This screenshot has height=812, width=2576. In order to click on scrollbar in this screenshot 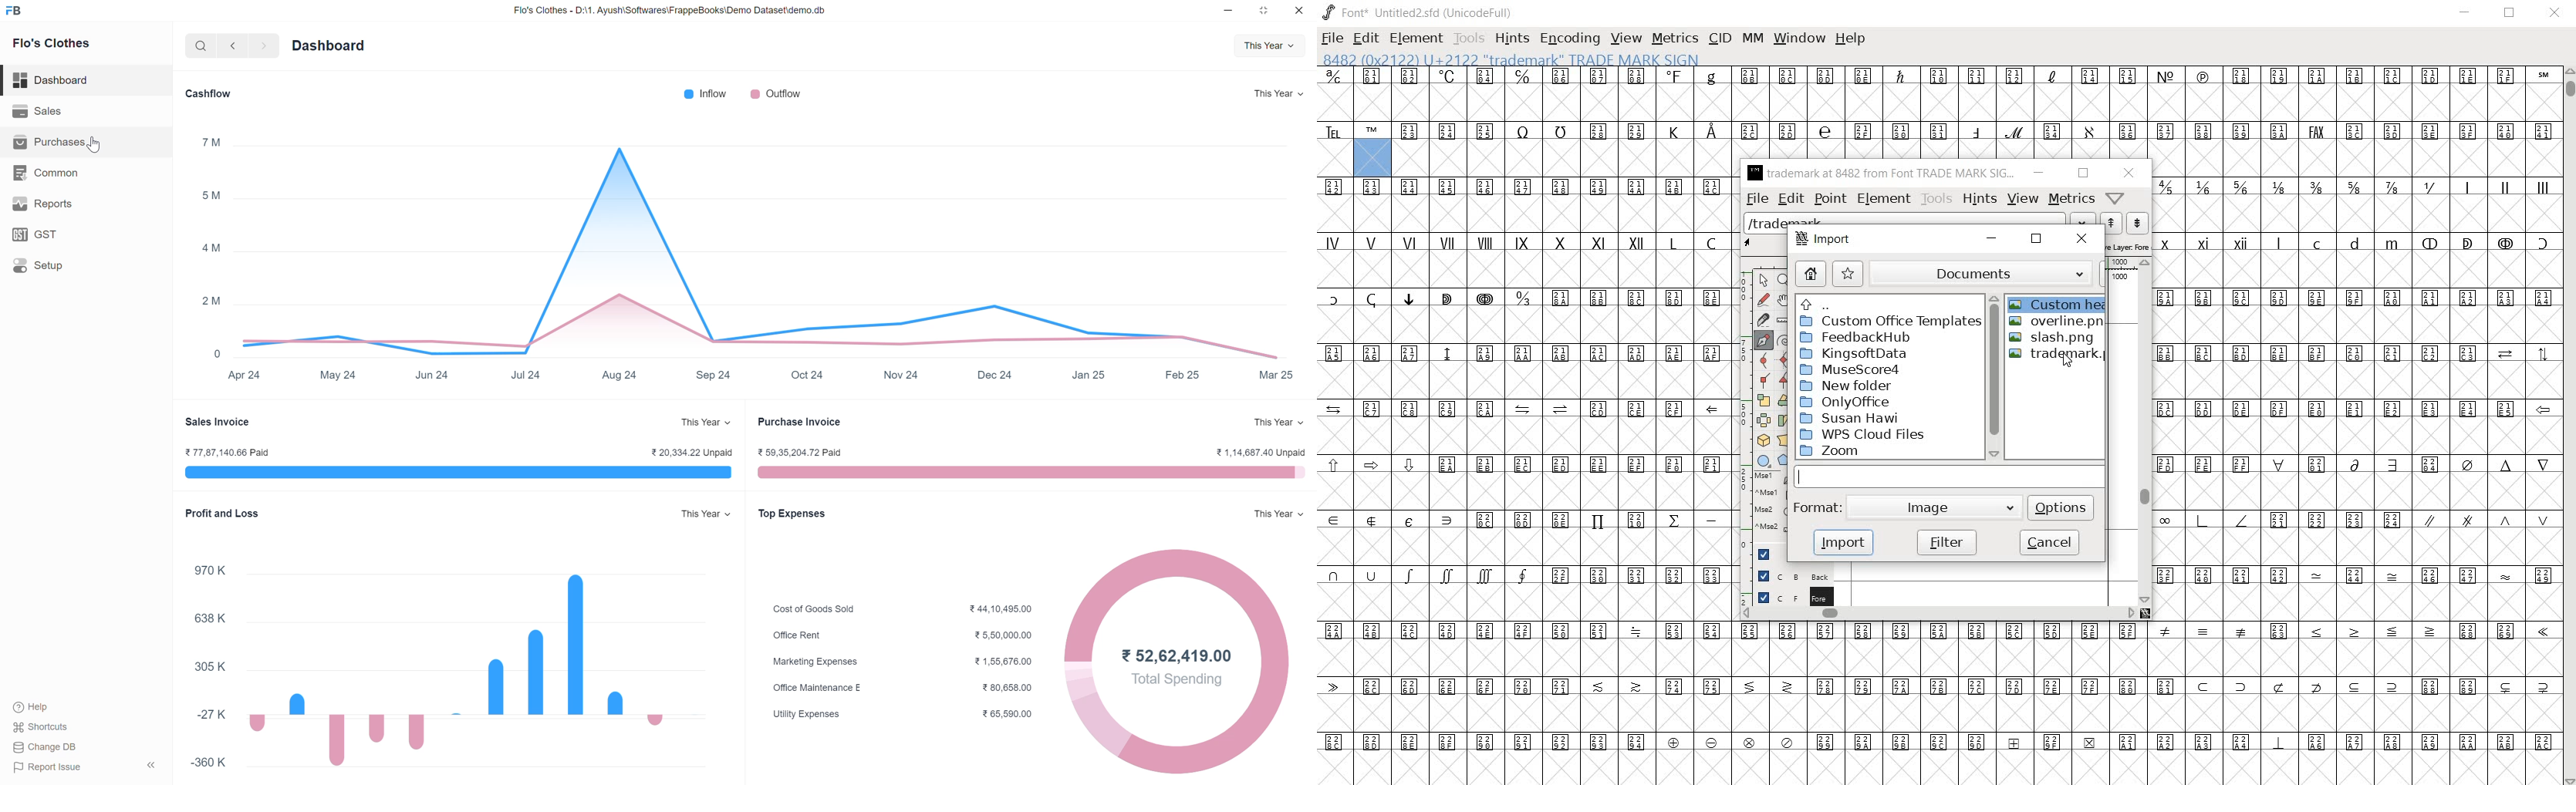, I will do `click(2146, 430)`.